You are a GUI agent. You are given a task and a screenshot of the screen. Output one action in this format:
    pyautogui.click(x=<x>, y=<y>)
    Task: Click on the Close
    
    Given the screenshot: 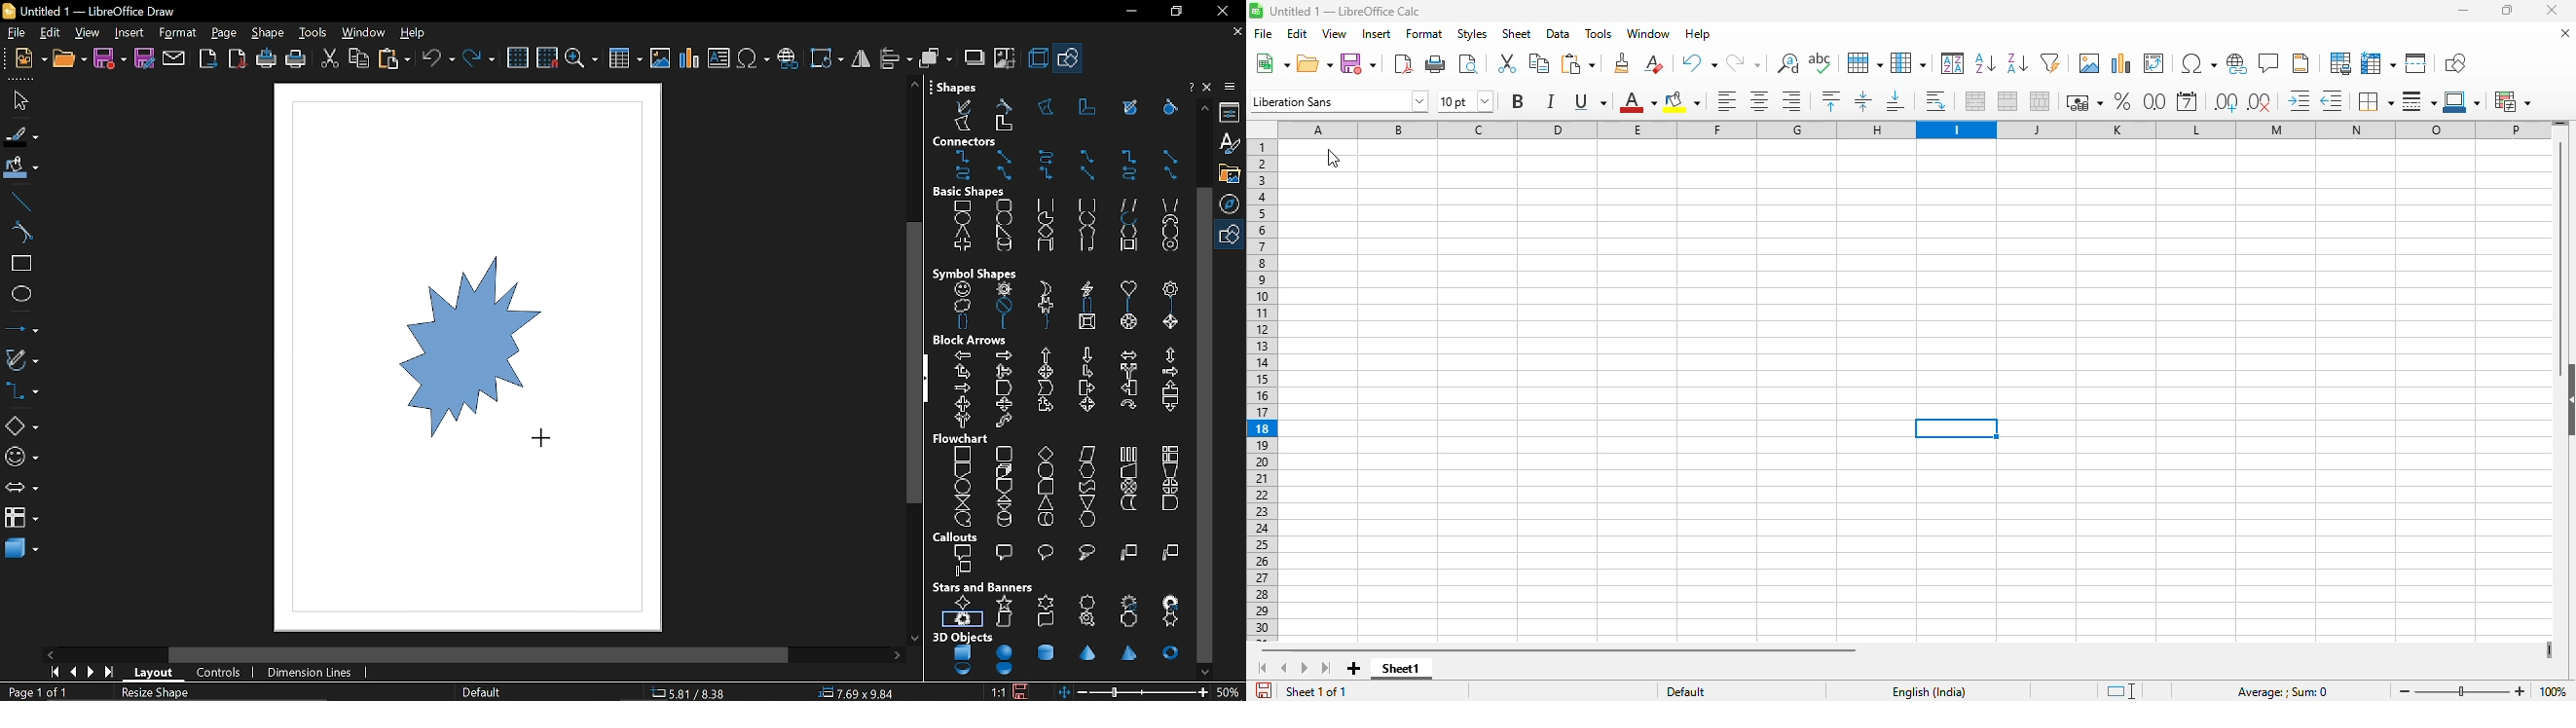 What is the action you would take?
    pyautogui.click(x=1189, y=87)
    